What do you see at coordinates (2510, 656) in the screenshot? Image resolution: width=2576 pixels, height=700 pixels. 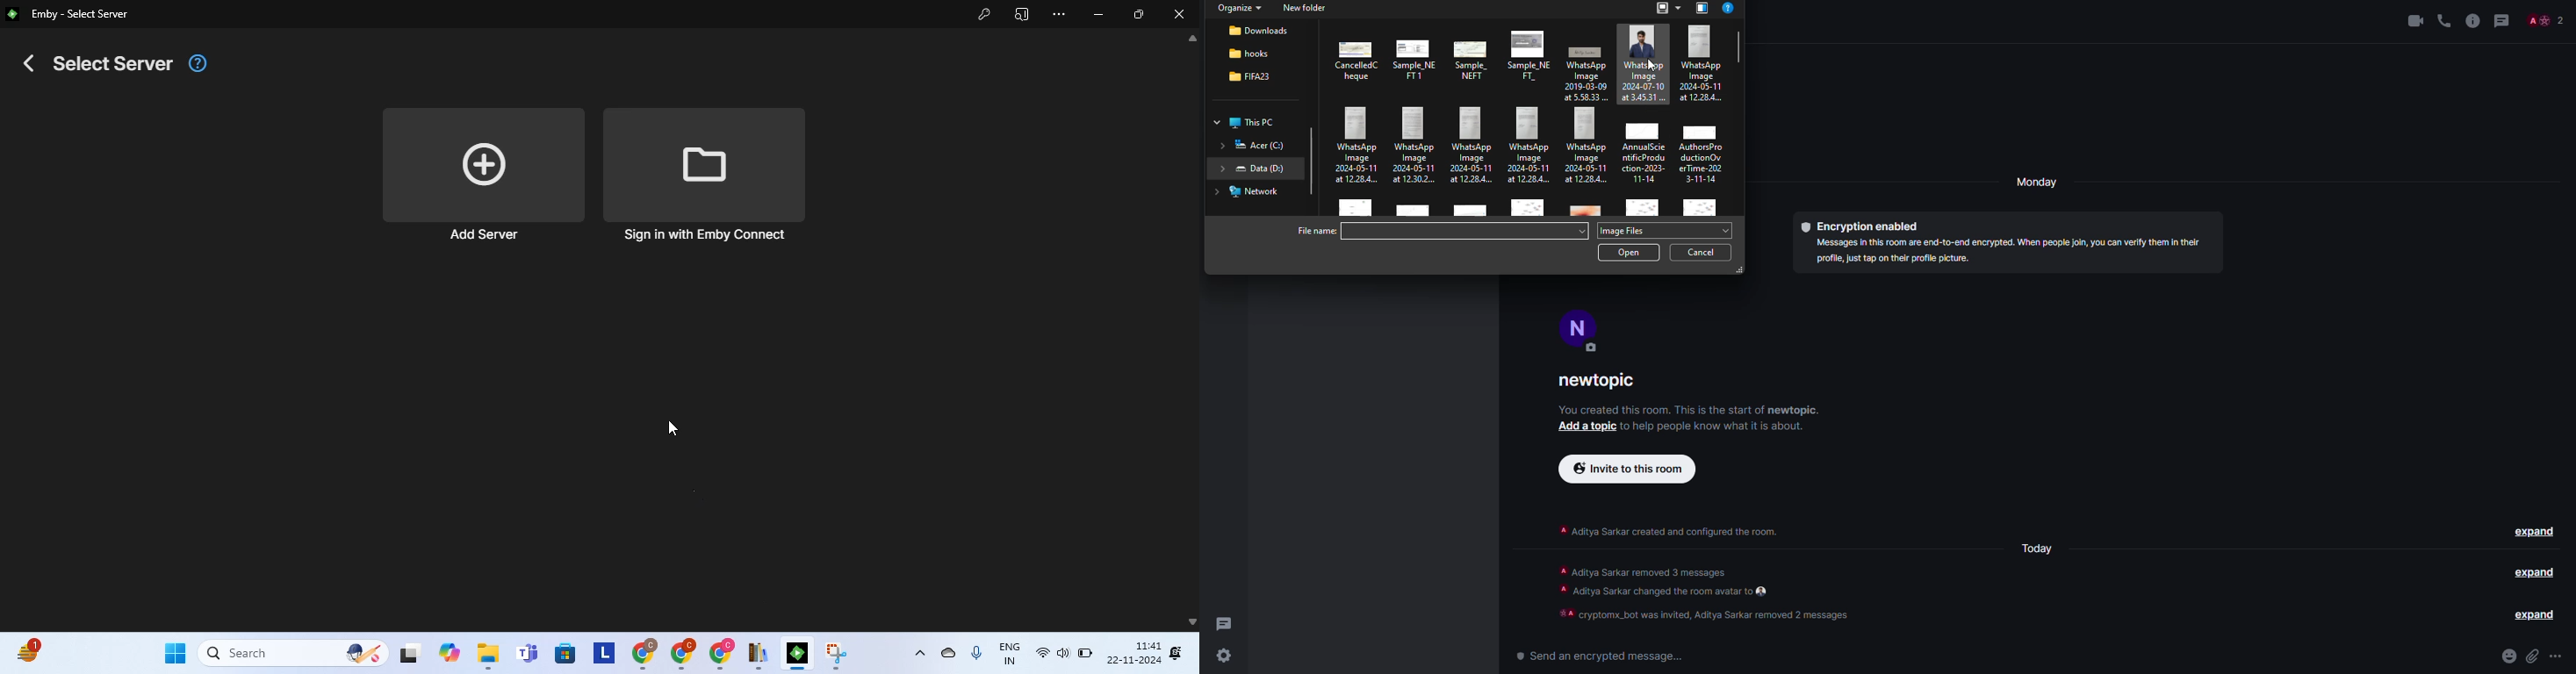 I see `emoji` at bounding box center [2510, 656].